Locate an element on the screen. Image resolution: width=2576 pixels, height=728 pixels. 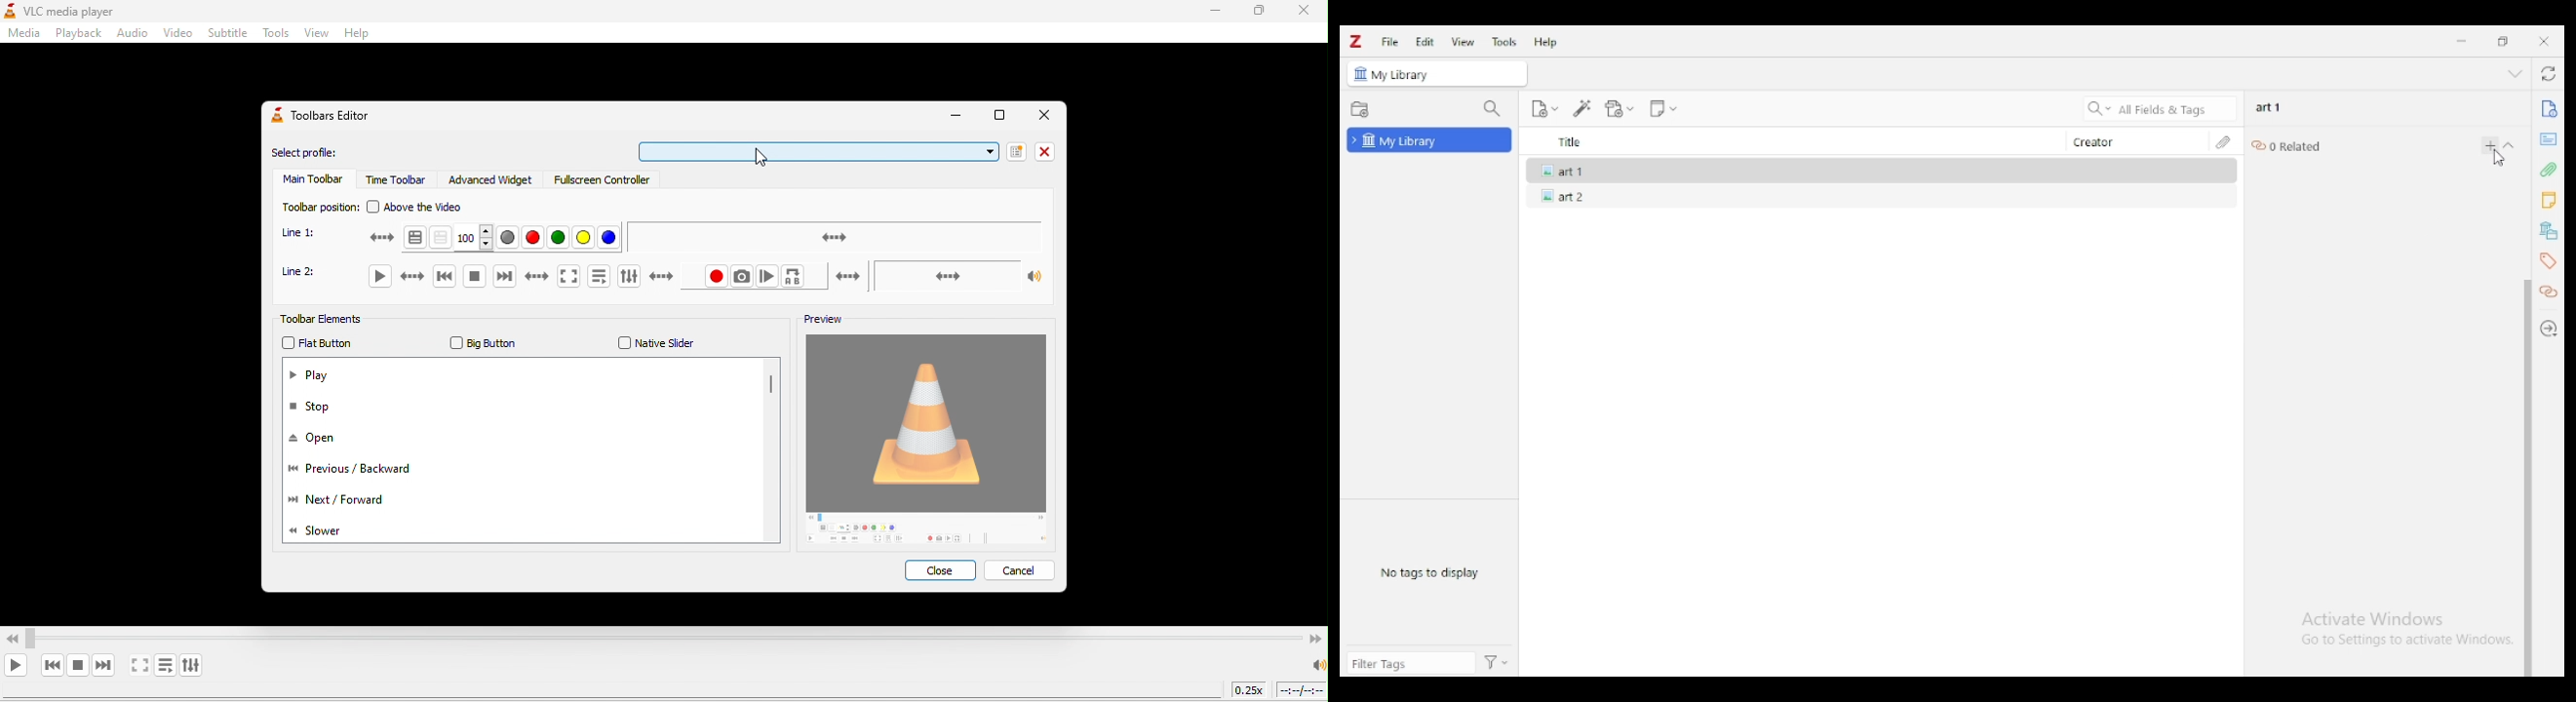
add is located at coordinates (2490, 145).